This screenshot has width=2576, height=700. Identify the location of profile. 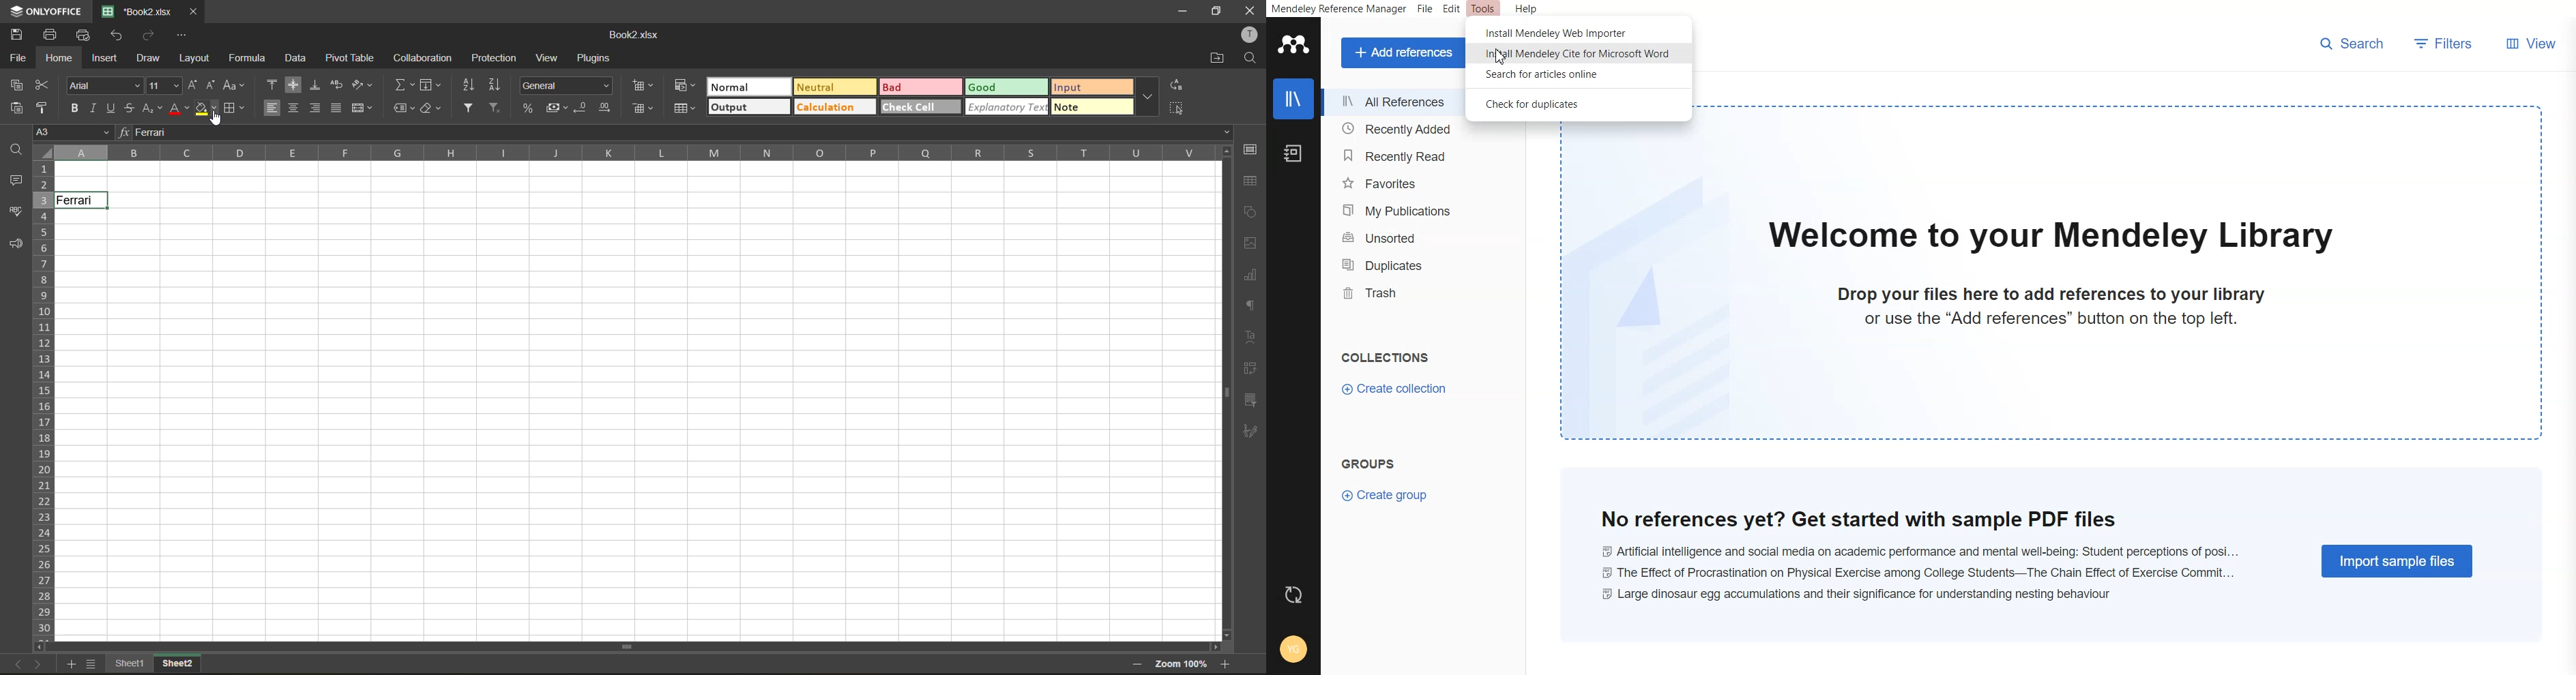
(1252, 34).